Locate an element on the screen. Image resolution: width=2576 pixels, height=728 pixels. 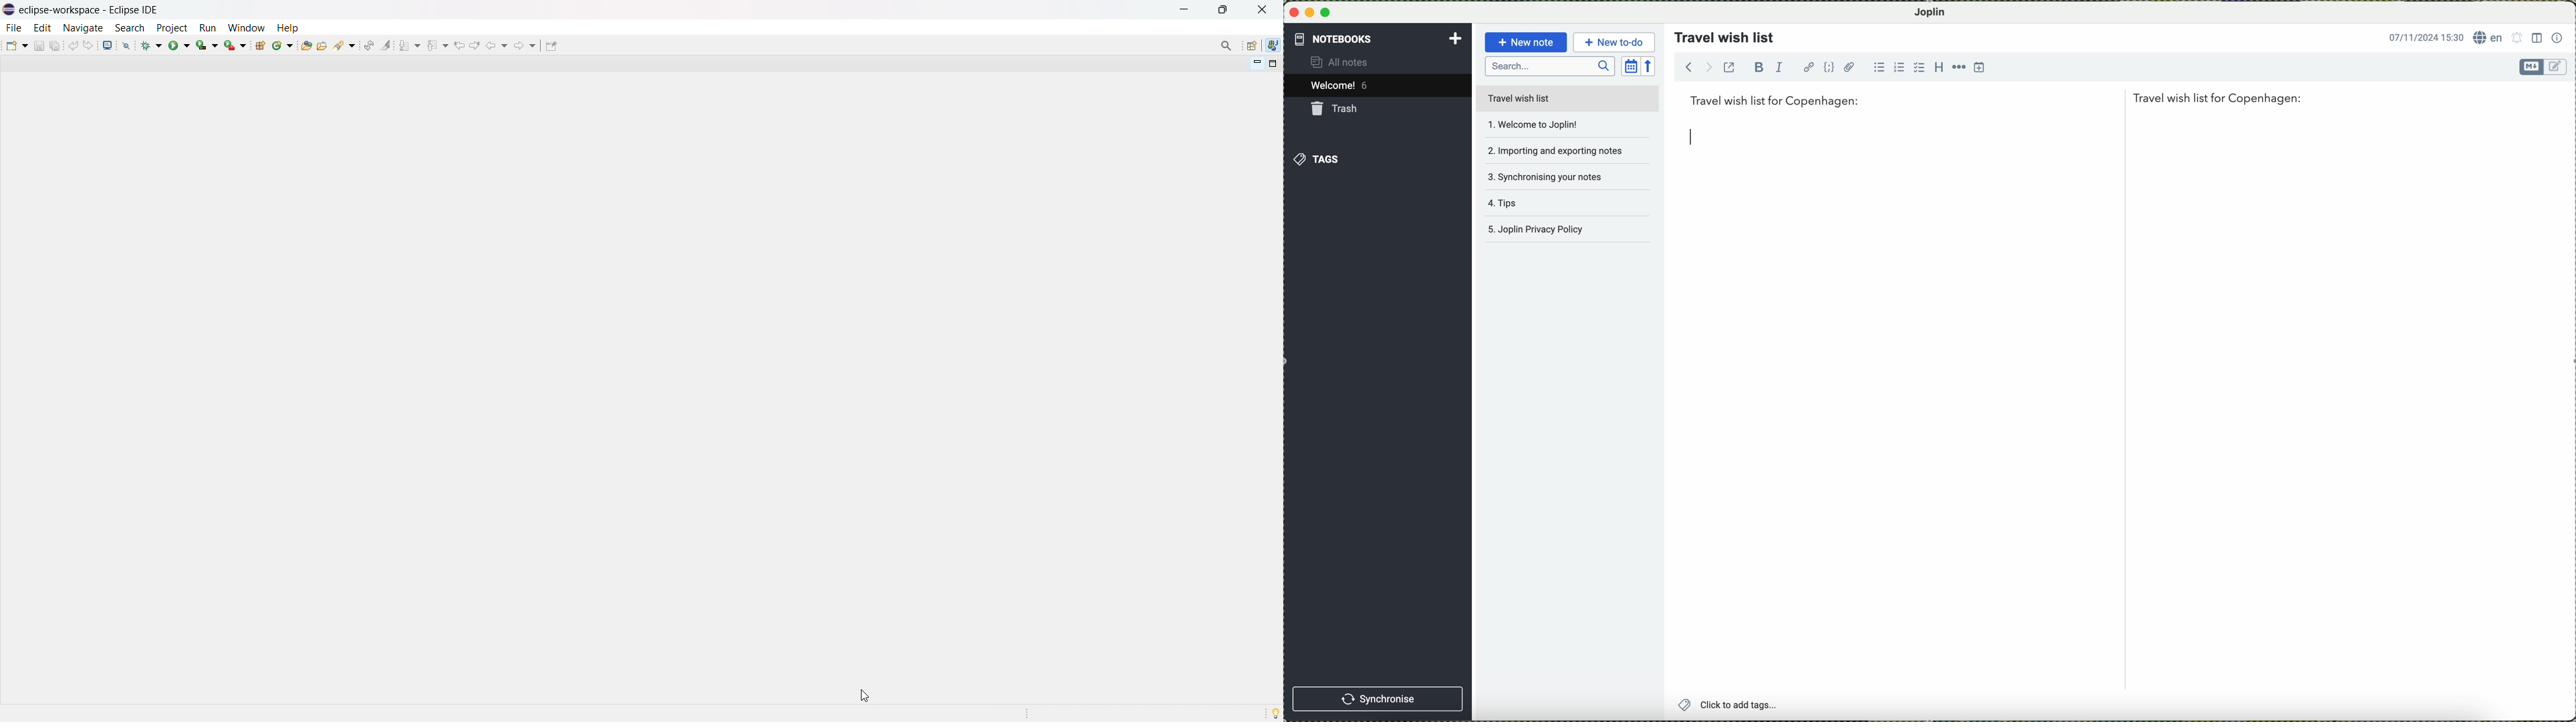
travel wish list is located at coordinates (1720, 34).